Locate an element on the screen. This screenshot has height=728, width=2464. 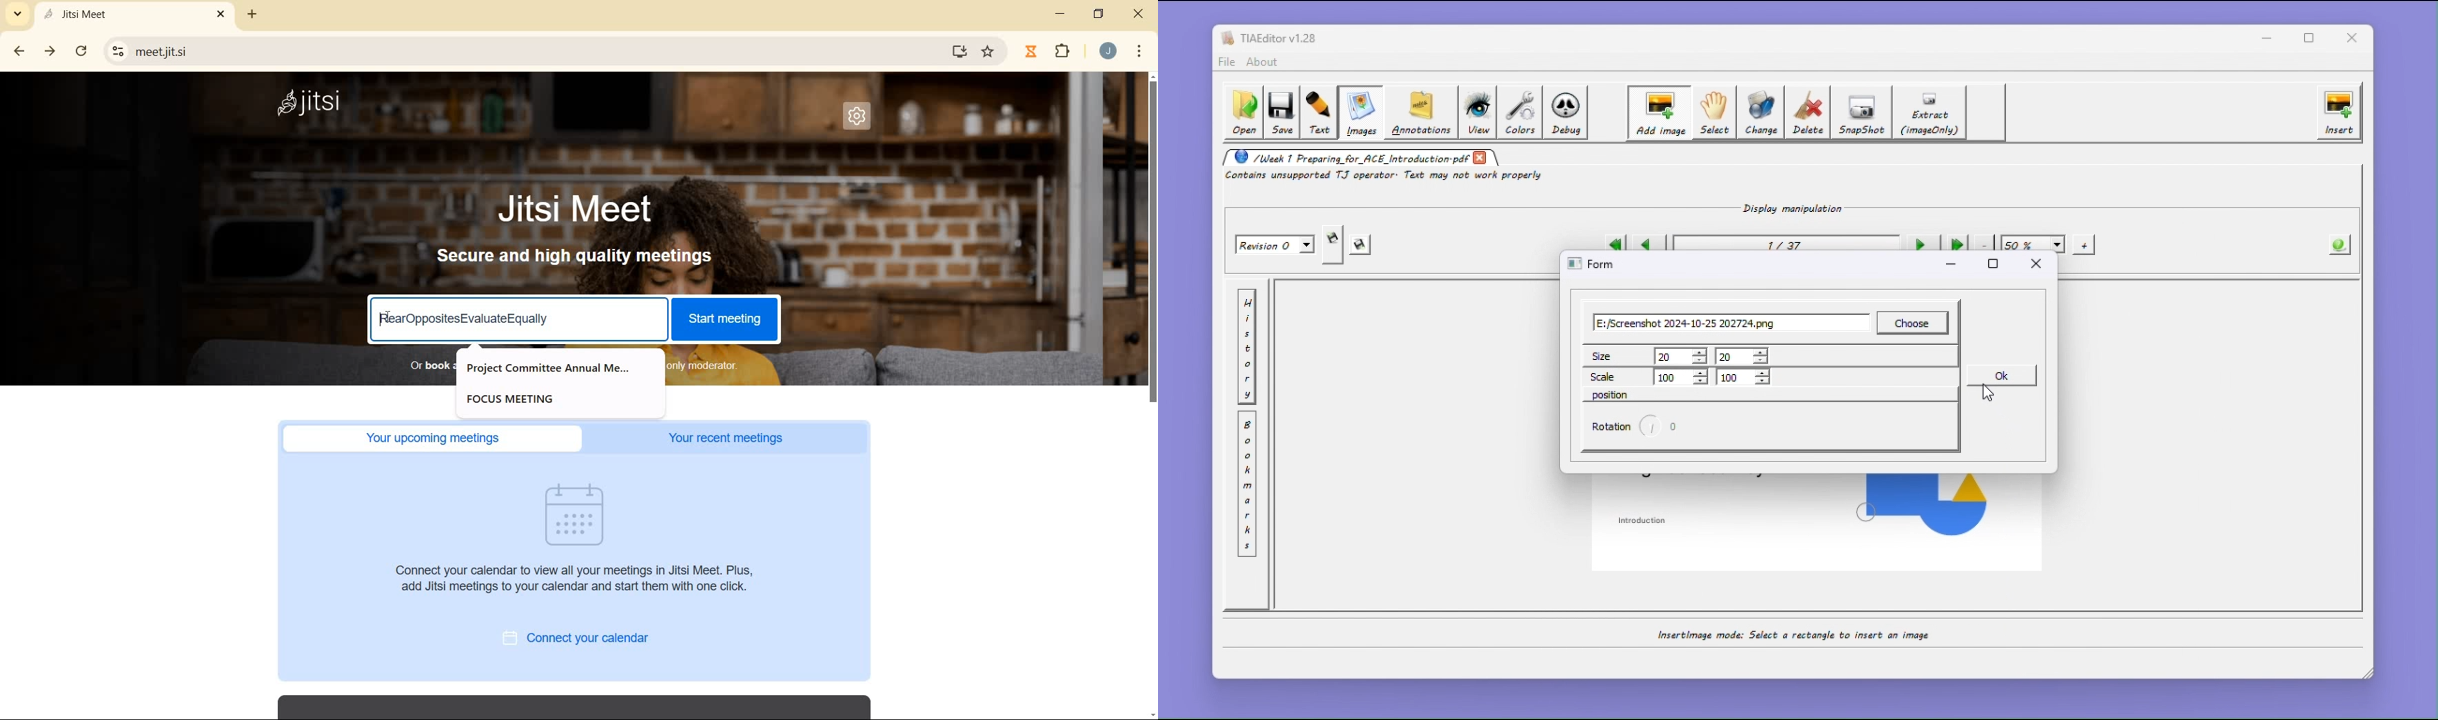
back is located at coordinates (16, 52).